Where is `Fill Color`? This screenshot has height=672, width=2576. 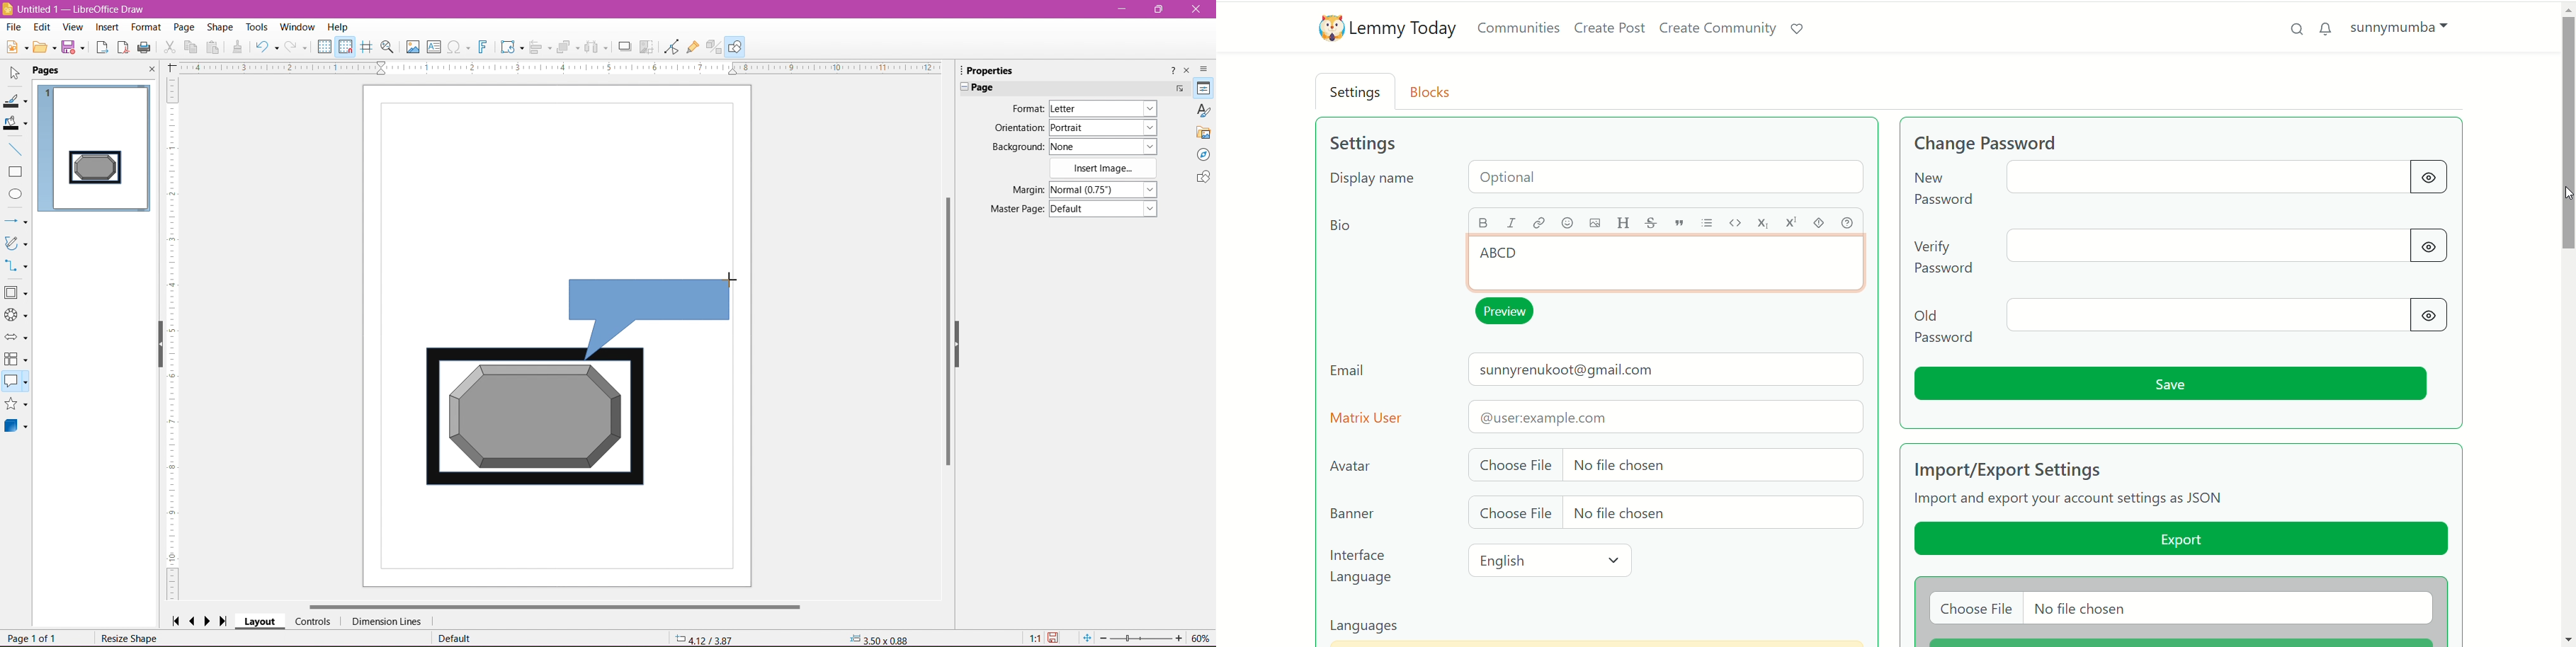
Fill Color is located at coordinates (17, 124).